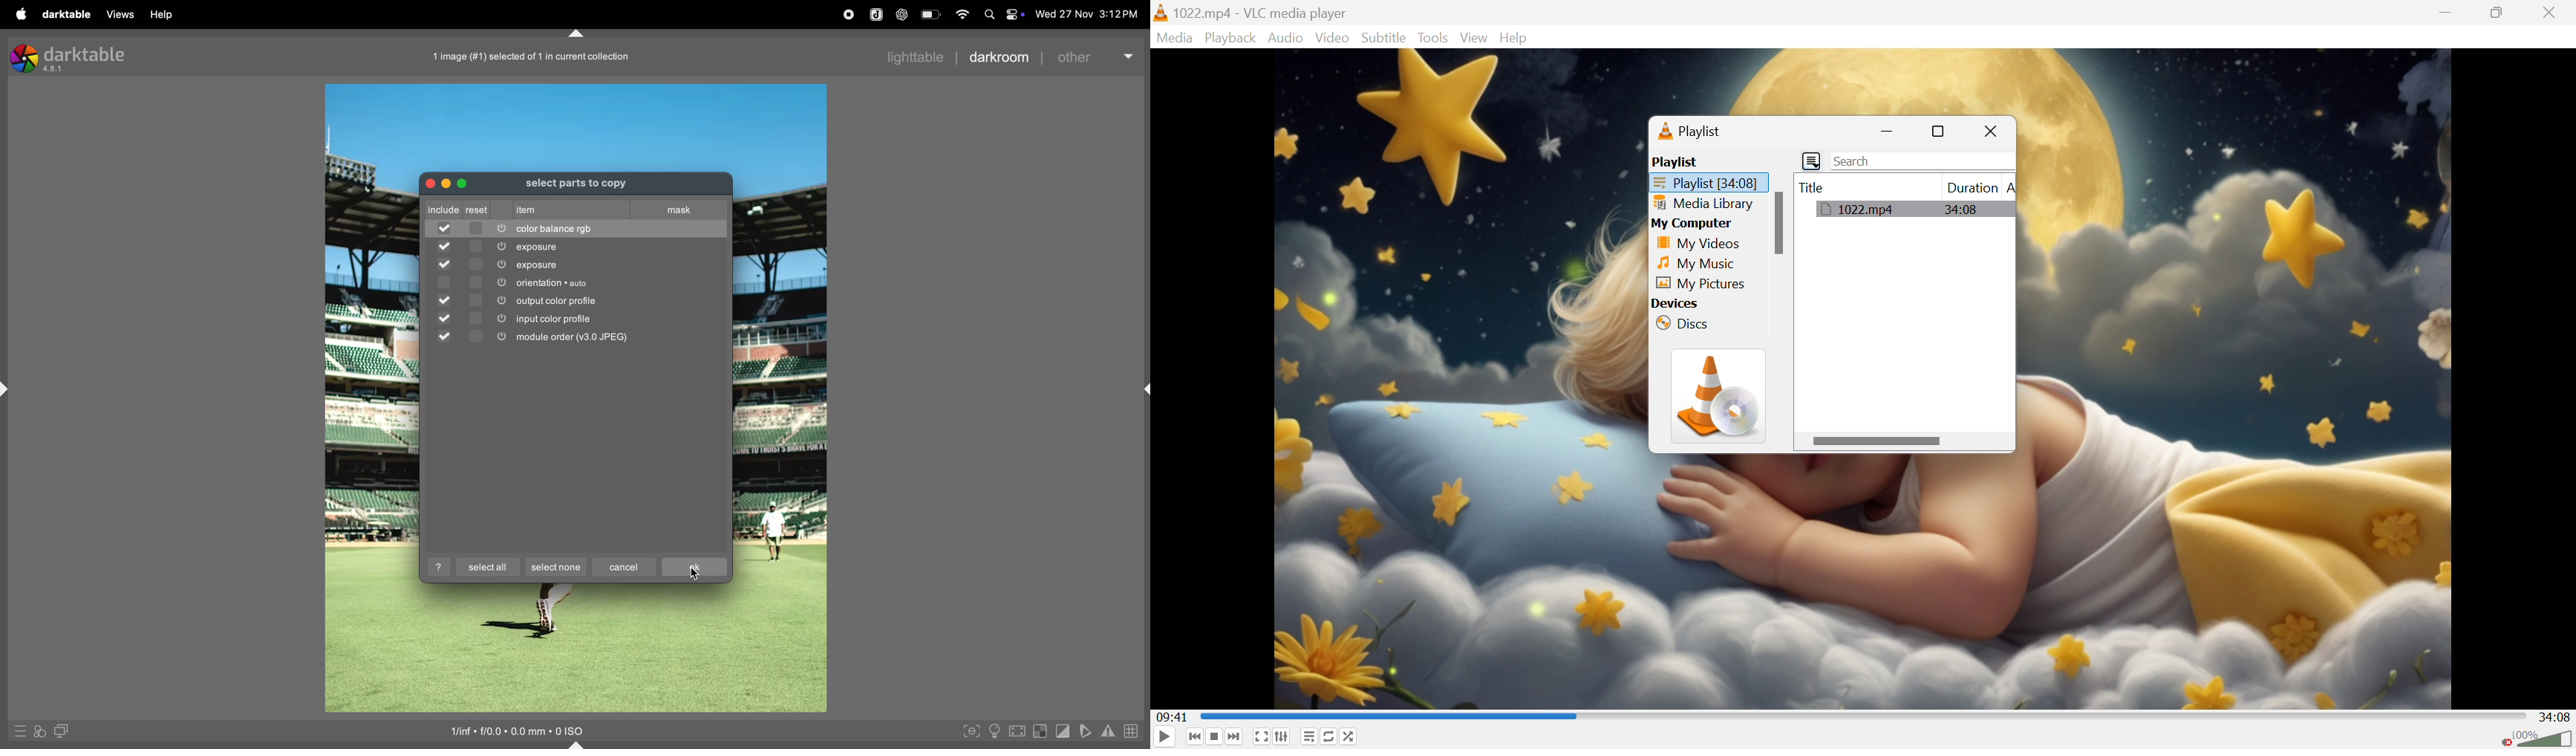  I want to click on Subtitle, so click(1382, 37).